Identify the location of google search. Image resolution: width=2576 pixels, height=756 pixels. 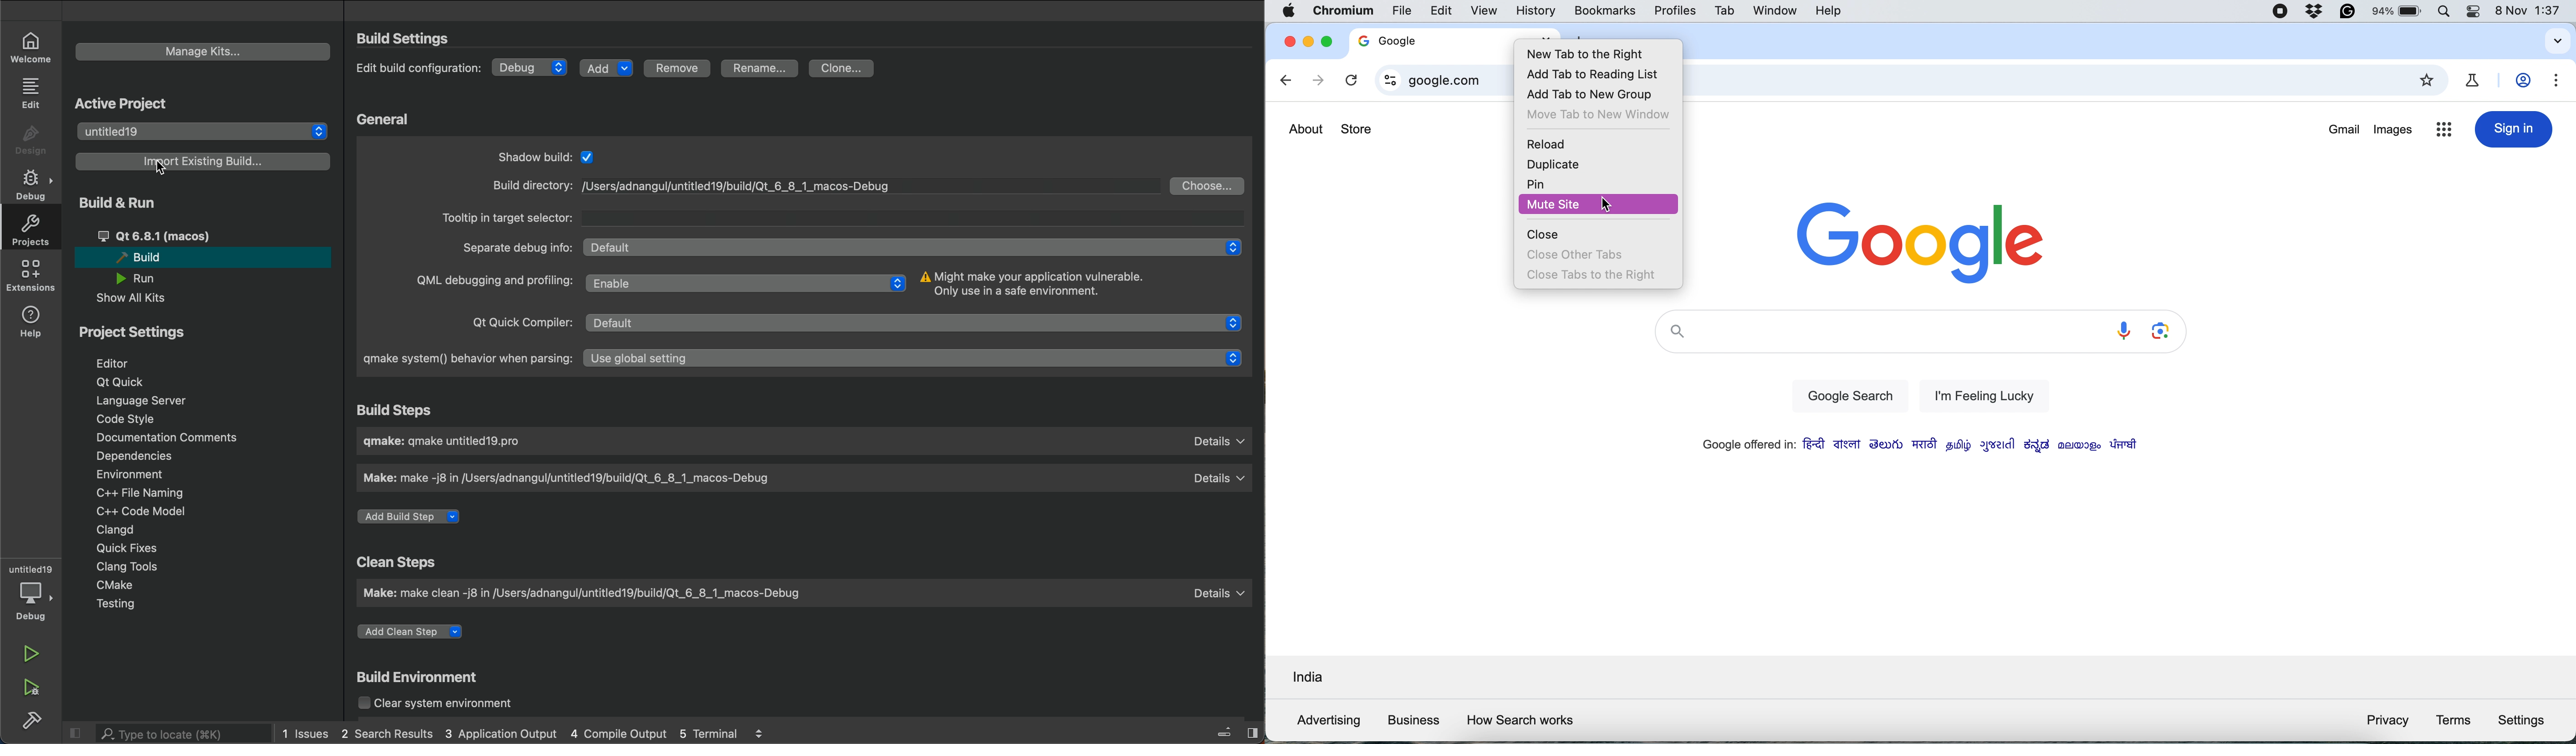
(1847, 397).